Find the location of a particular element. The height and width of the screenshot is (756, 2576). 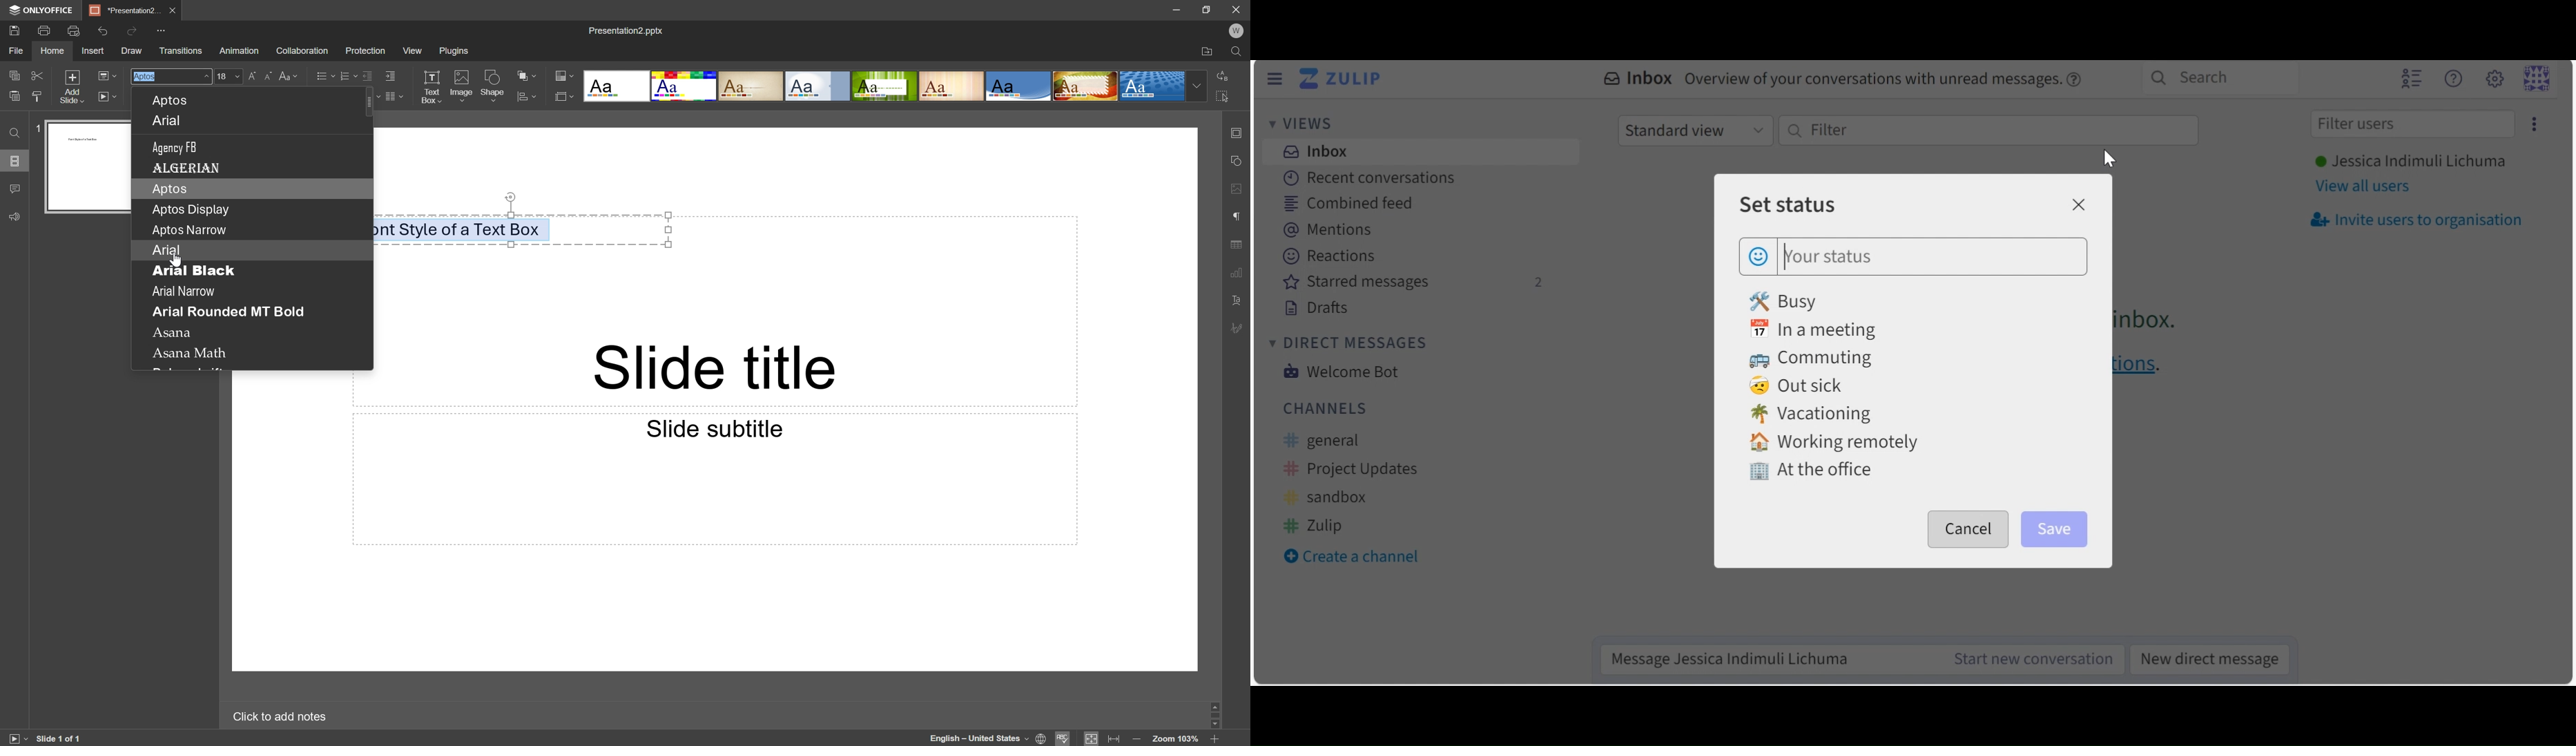

Close is located at coordinates (2078, 204).